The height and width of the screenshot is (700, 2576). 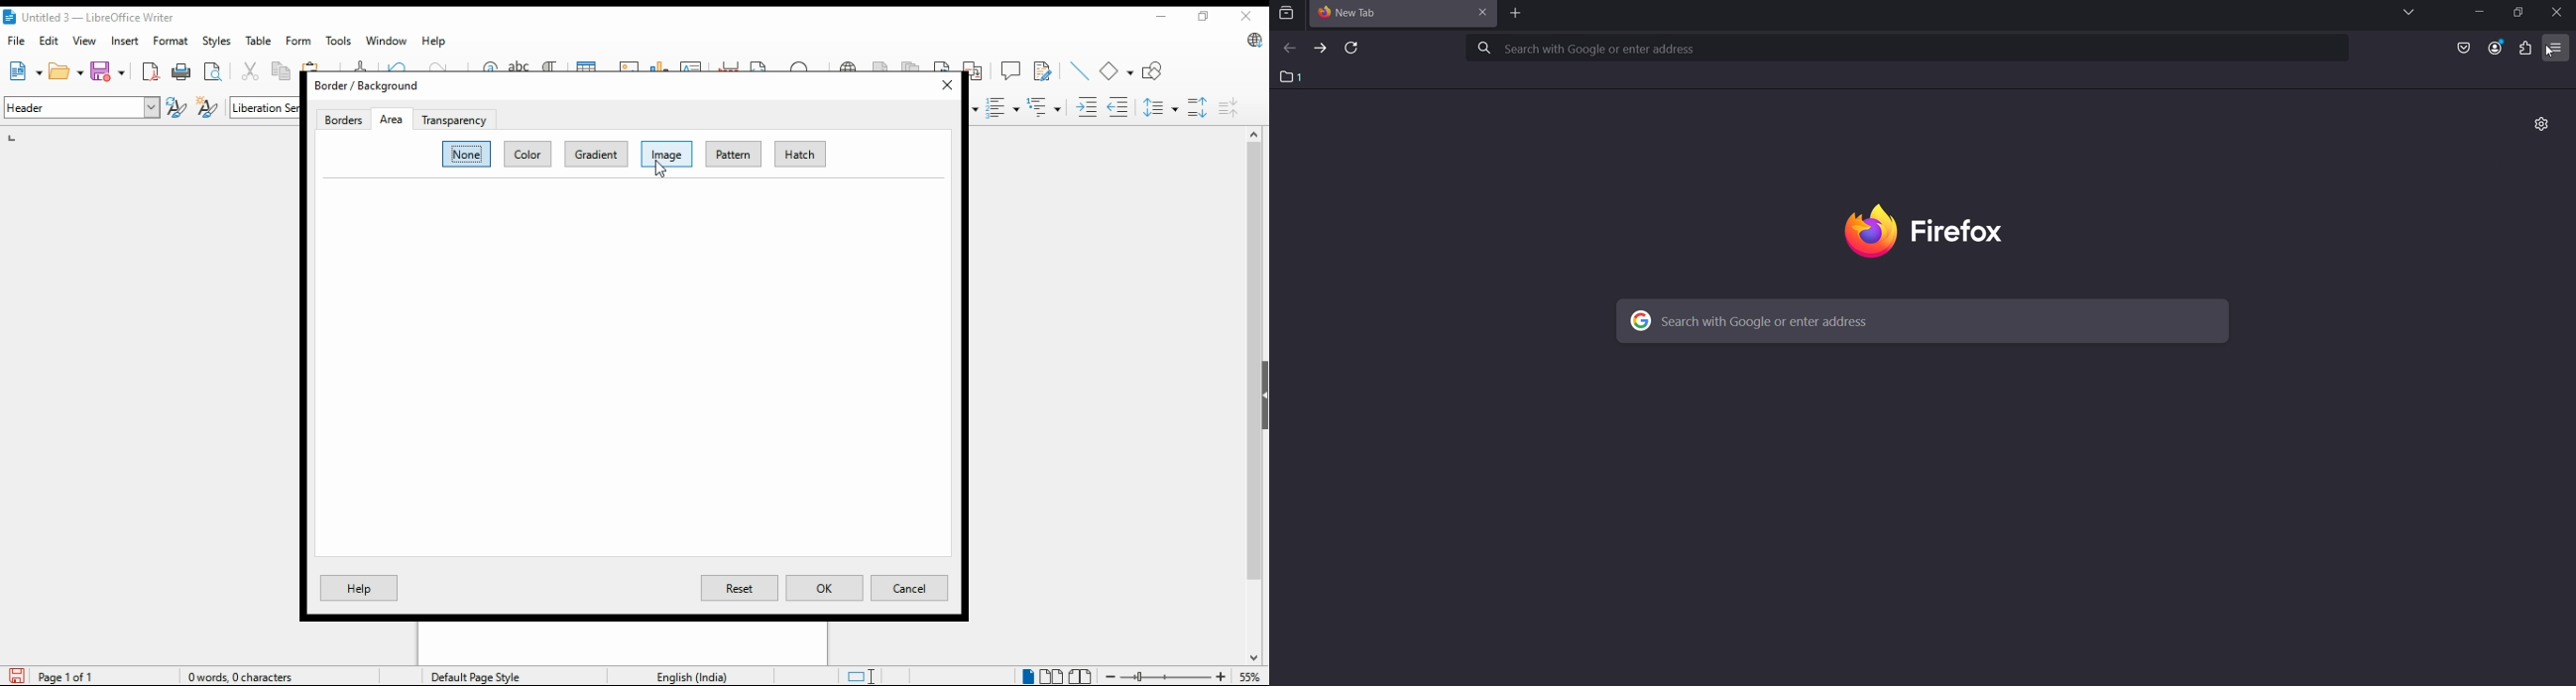 I want to click on personalize new tab, so click(x=2543, y=127).